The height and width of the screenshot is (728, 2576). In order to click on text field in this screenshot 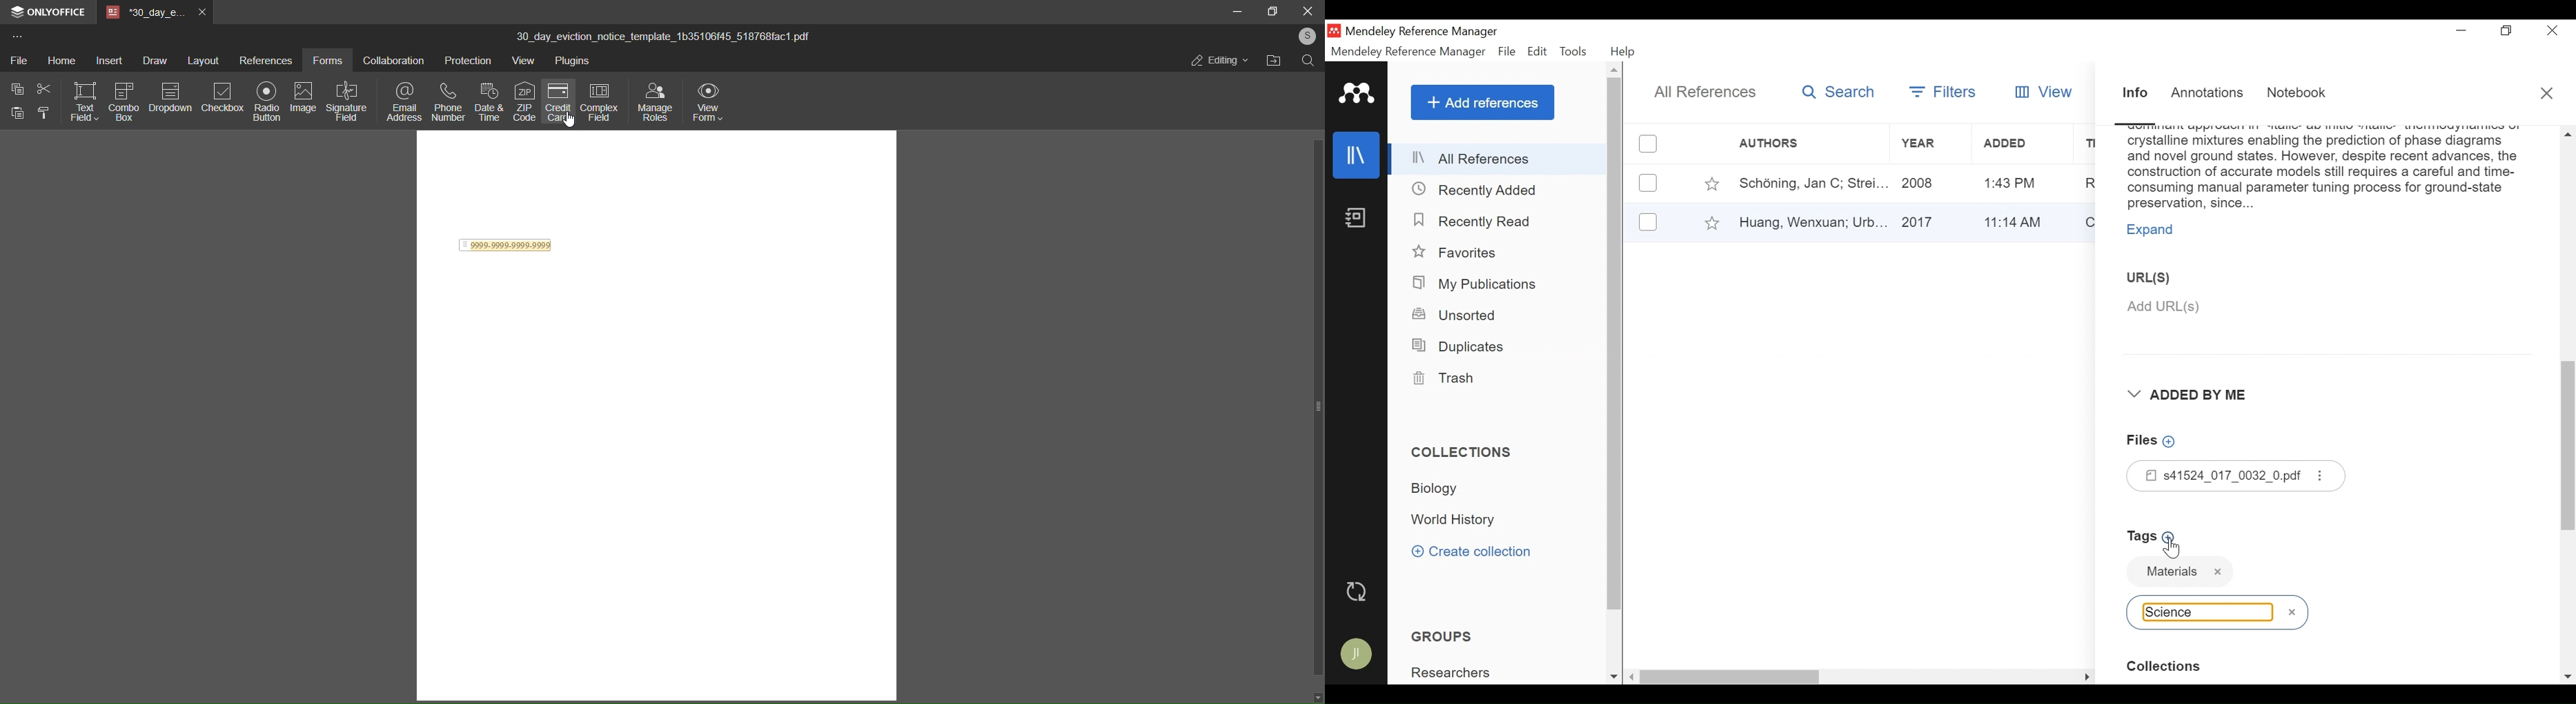, I will do `click(86, 102)`.